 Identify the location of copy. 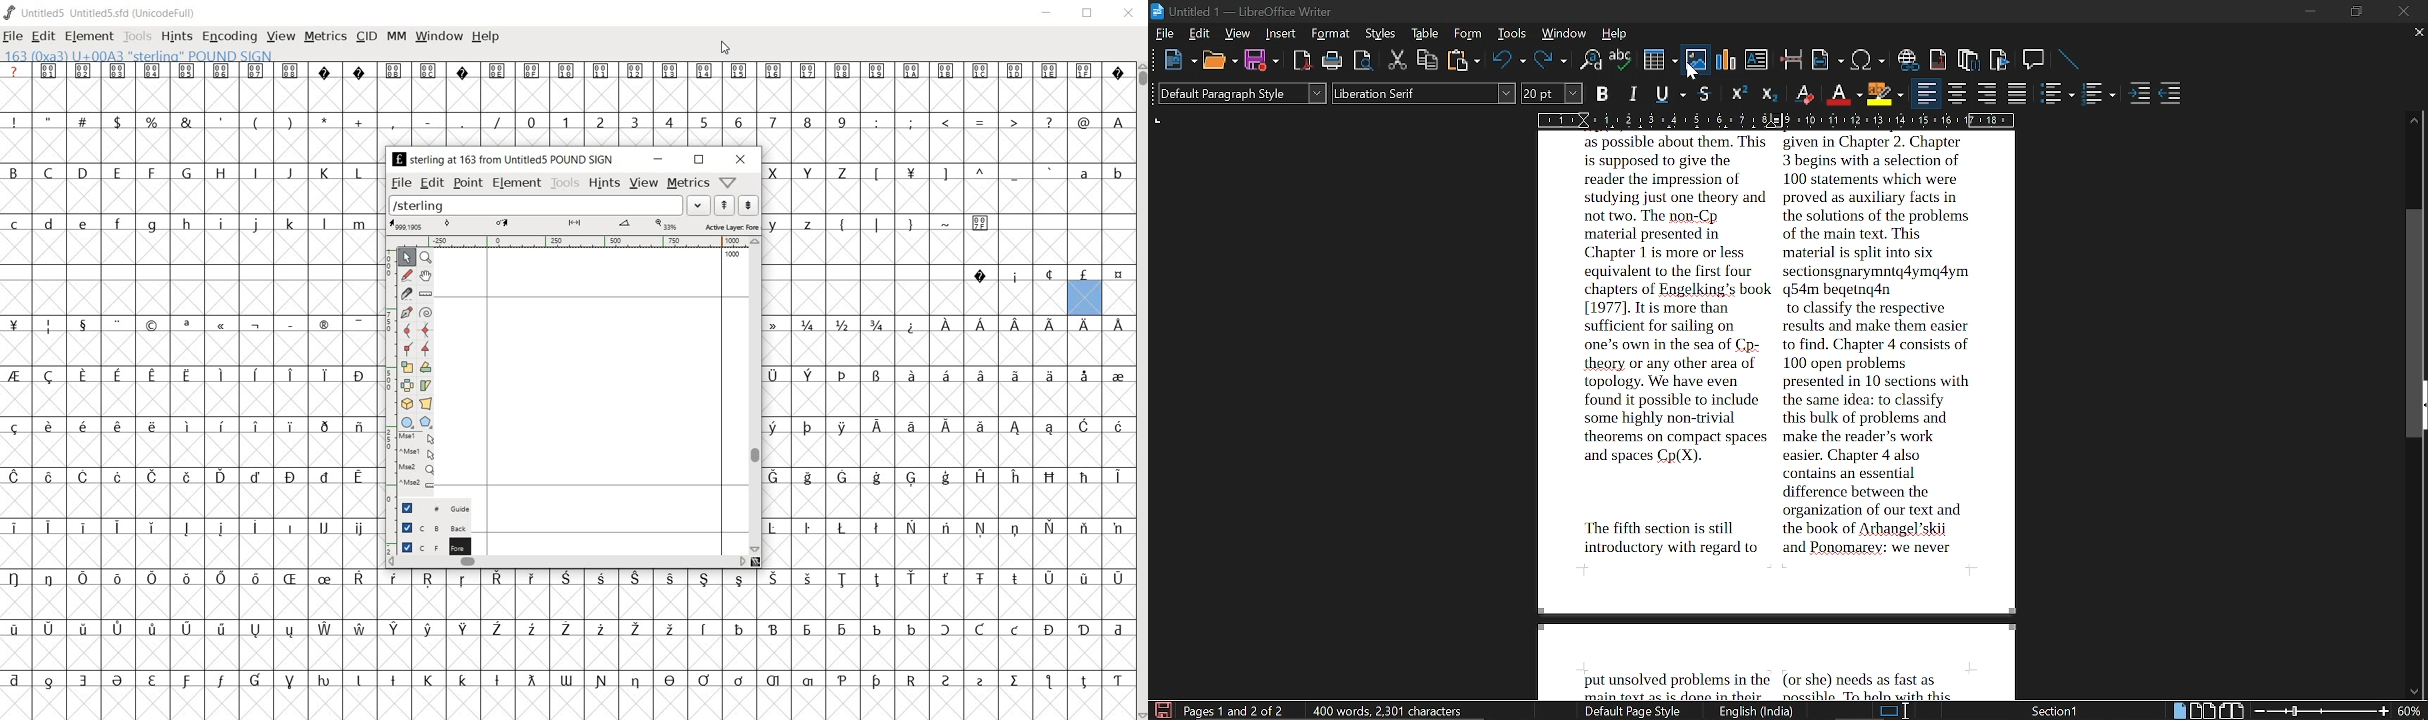
(1427, 59).